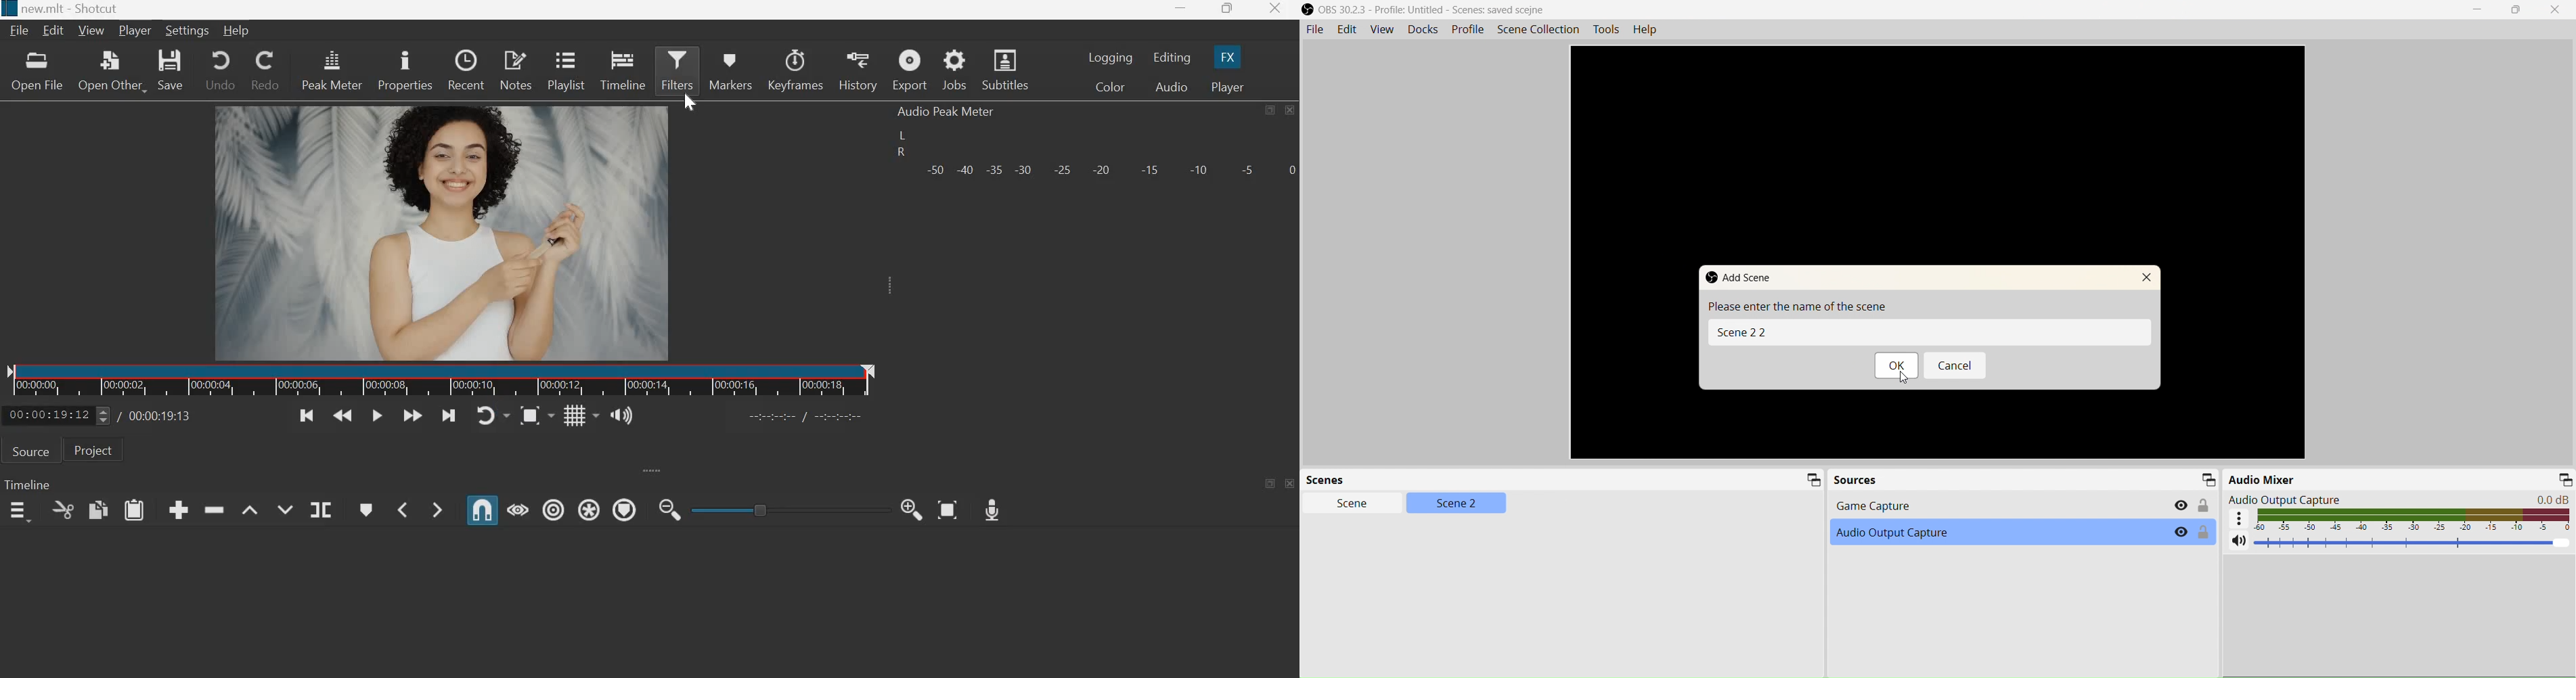  I want to click on Close, so click(2147, 277).